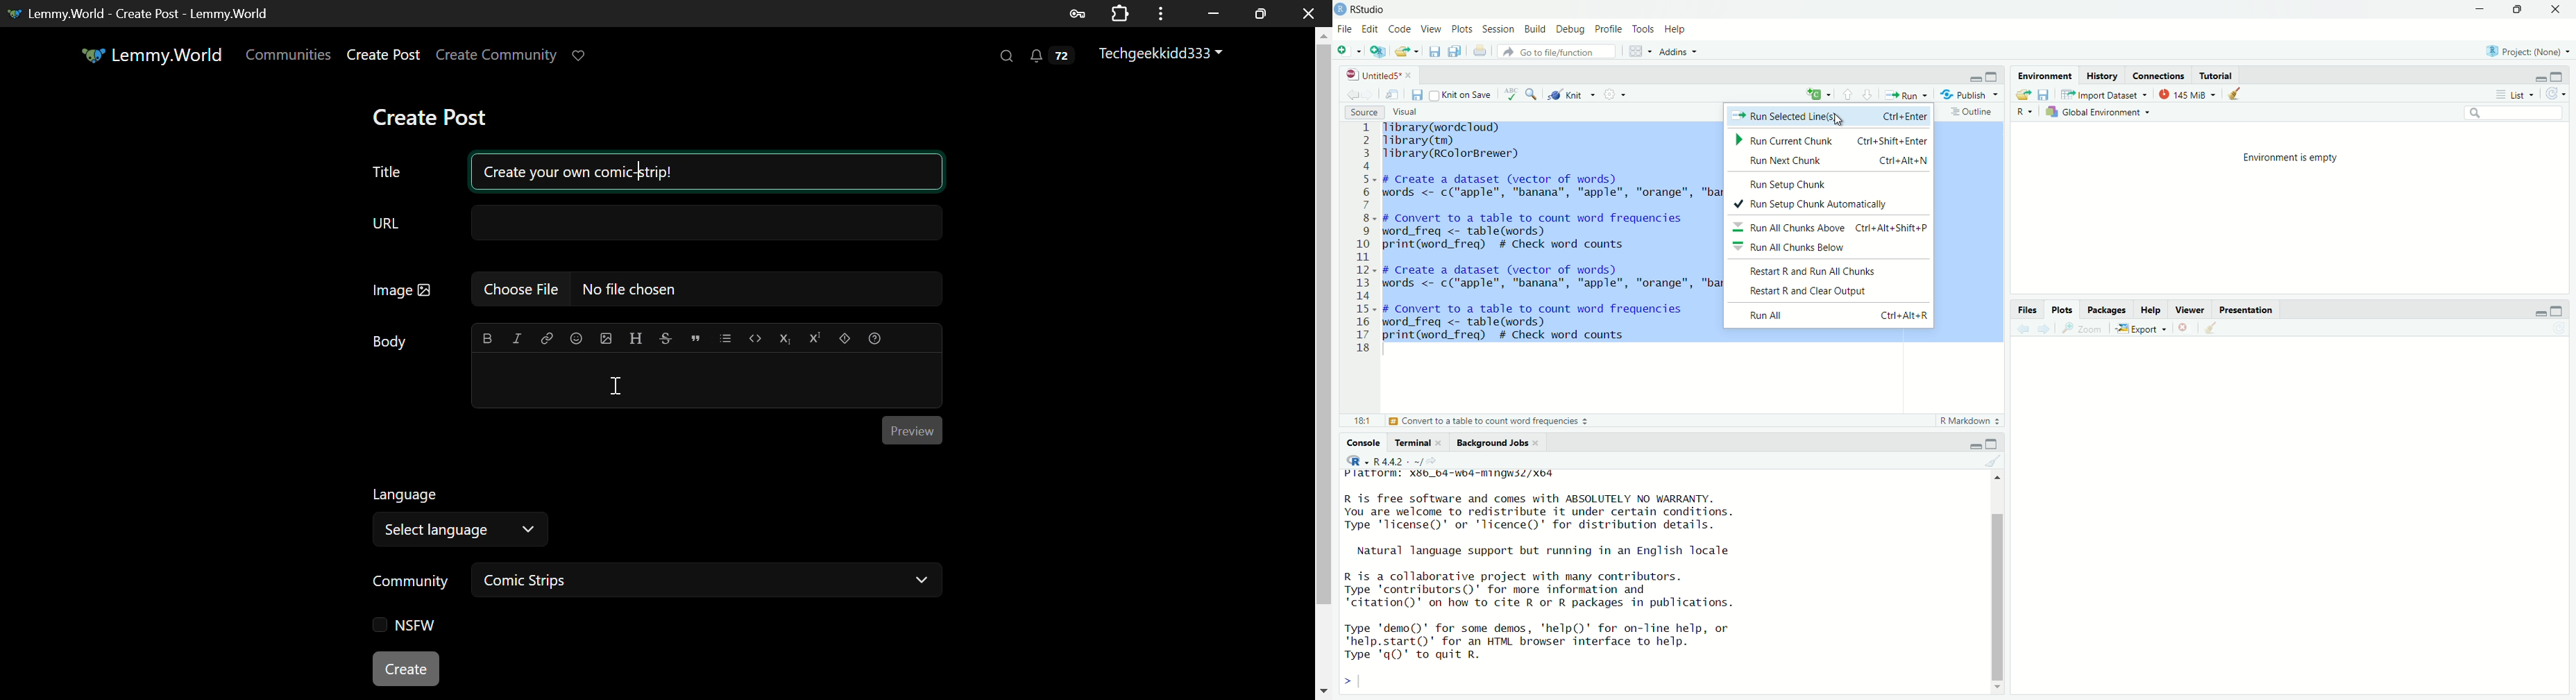 This screenshot has height=700, width=2576. I want to click on Restore Down, so click(1214, 12).